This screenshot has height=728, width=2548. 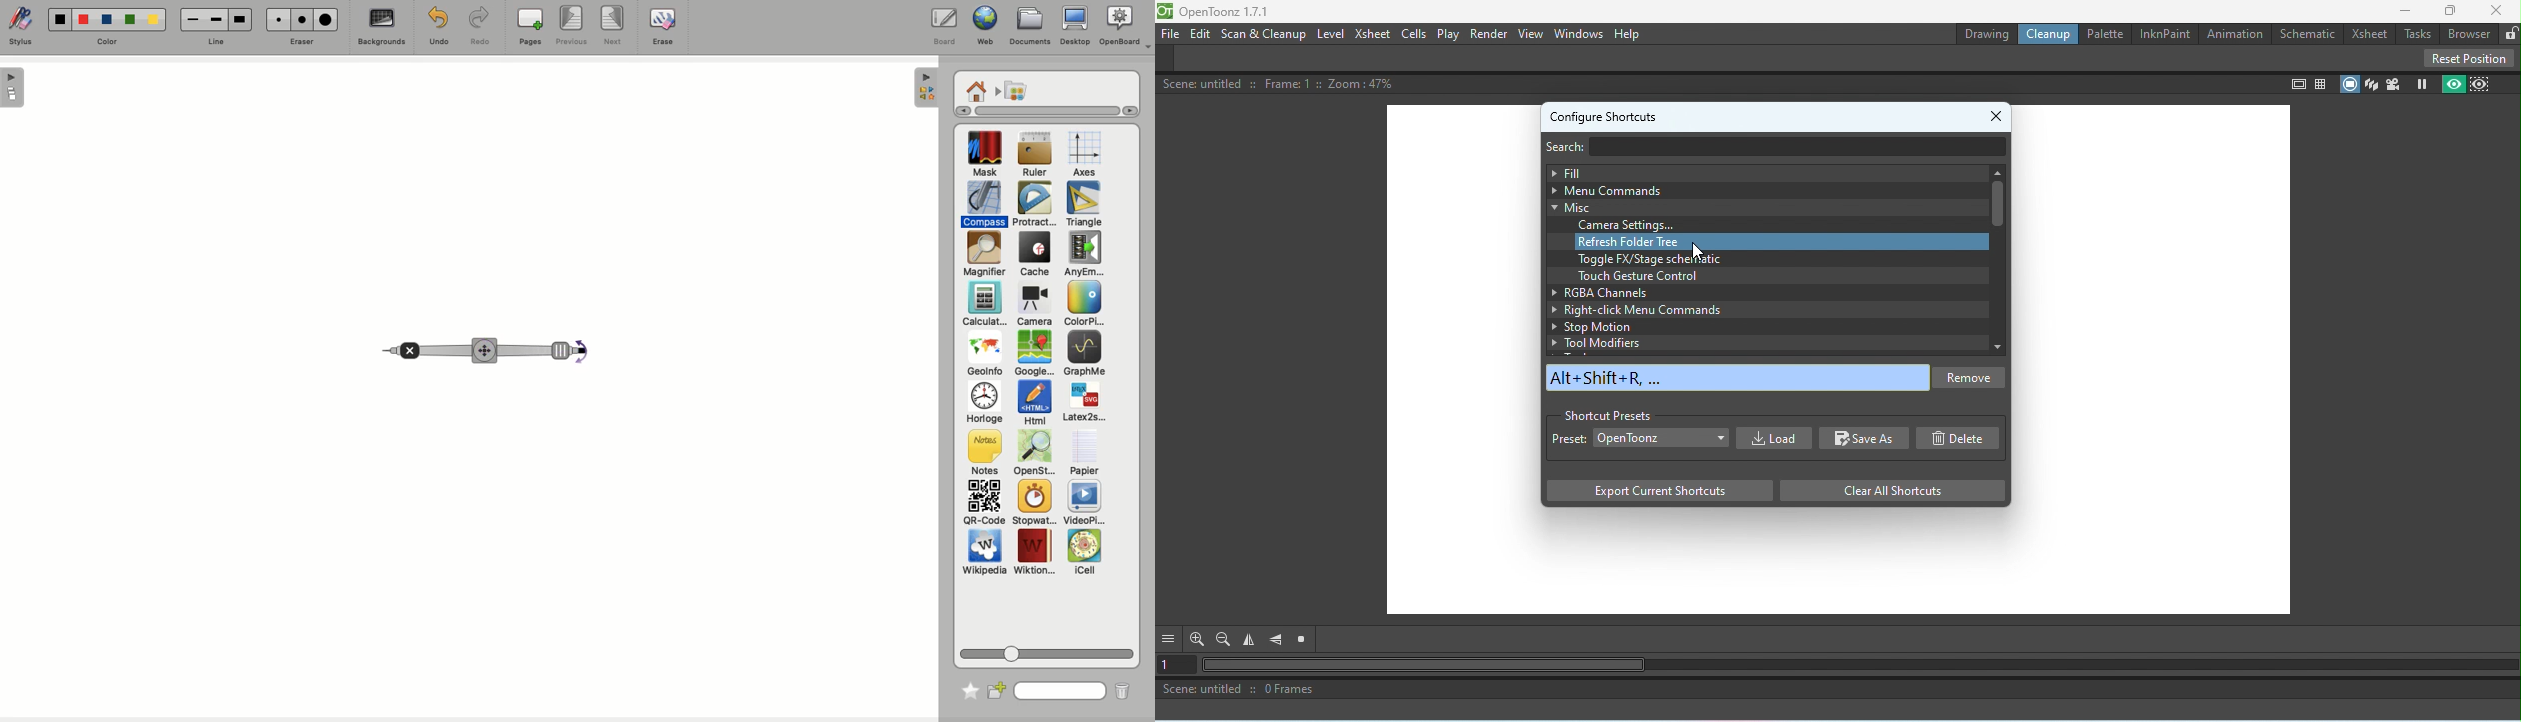 I want to click on Compass, so click(x=985, y=204).